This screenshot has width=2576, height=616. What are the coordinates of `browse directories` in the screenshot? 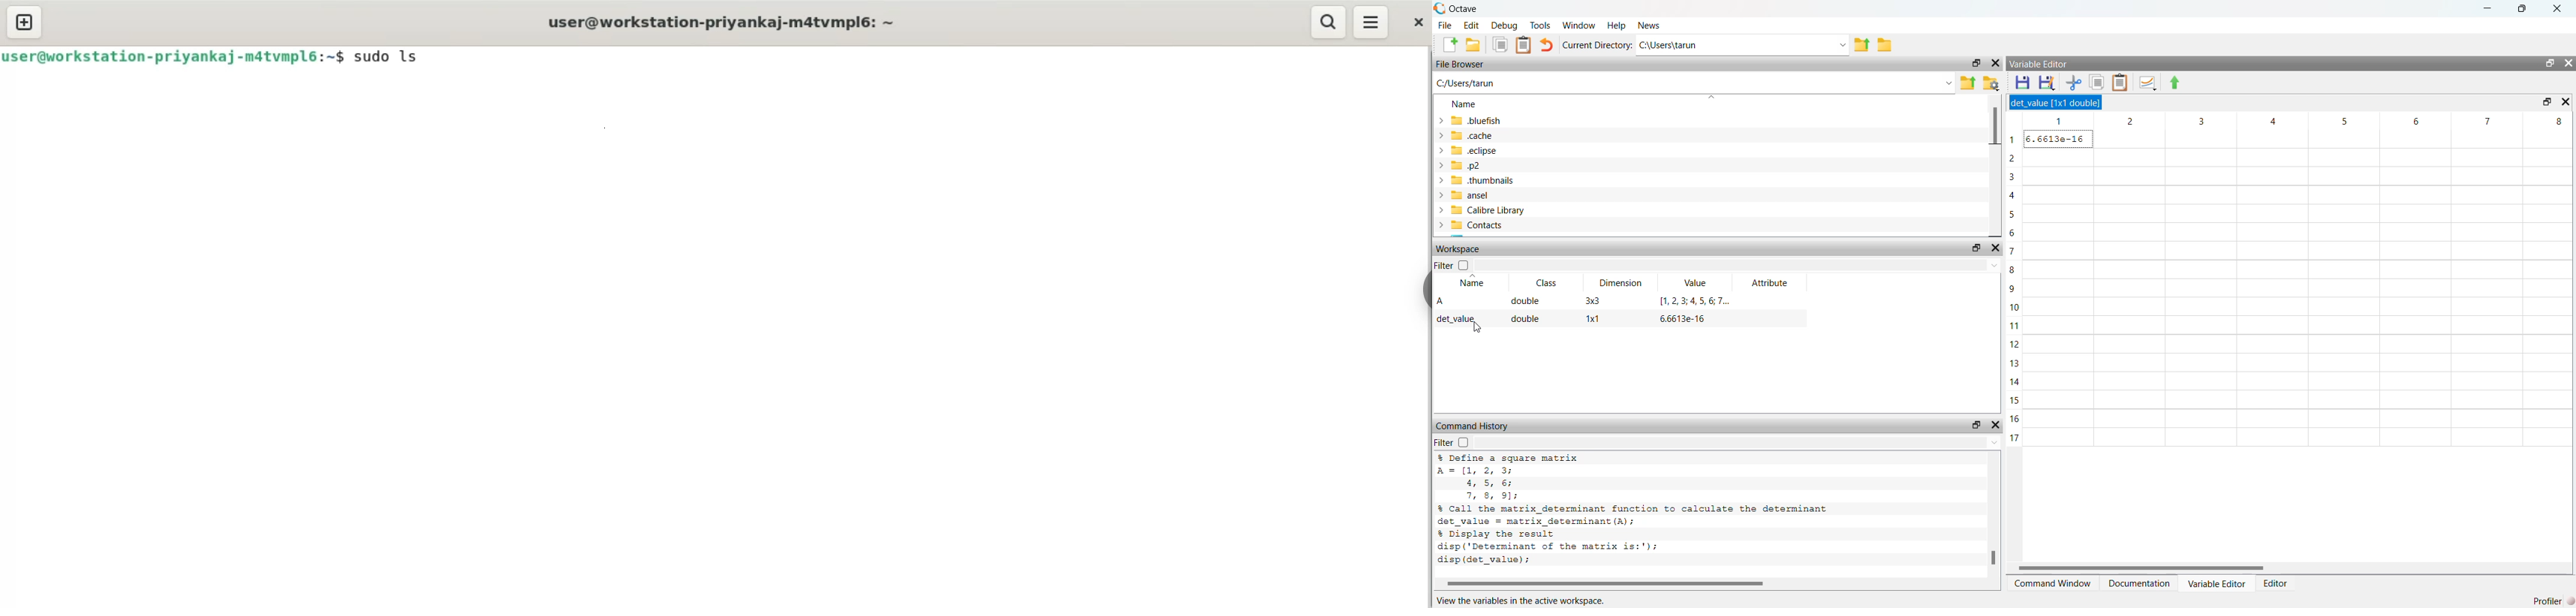 It's located at (1991, 84).